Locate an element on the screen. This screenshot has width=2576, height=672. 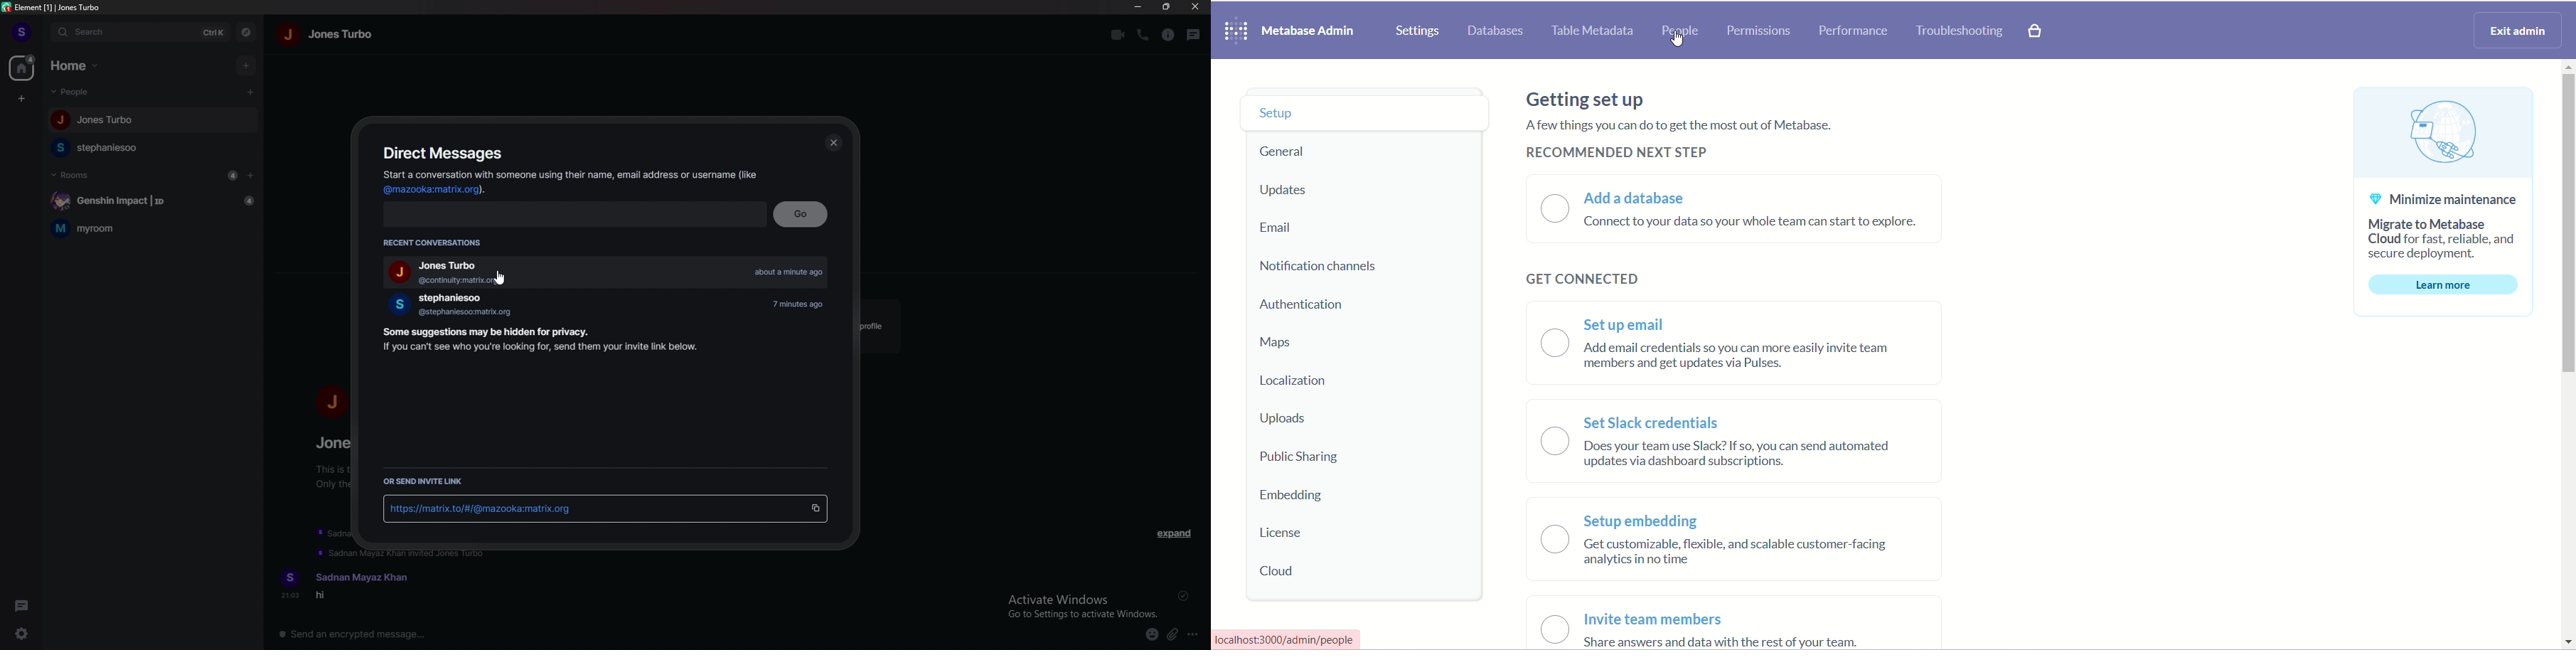
people is located at coordinates (75, 92).